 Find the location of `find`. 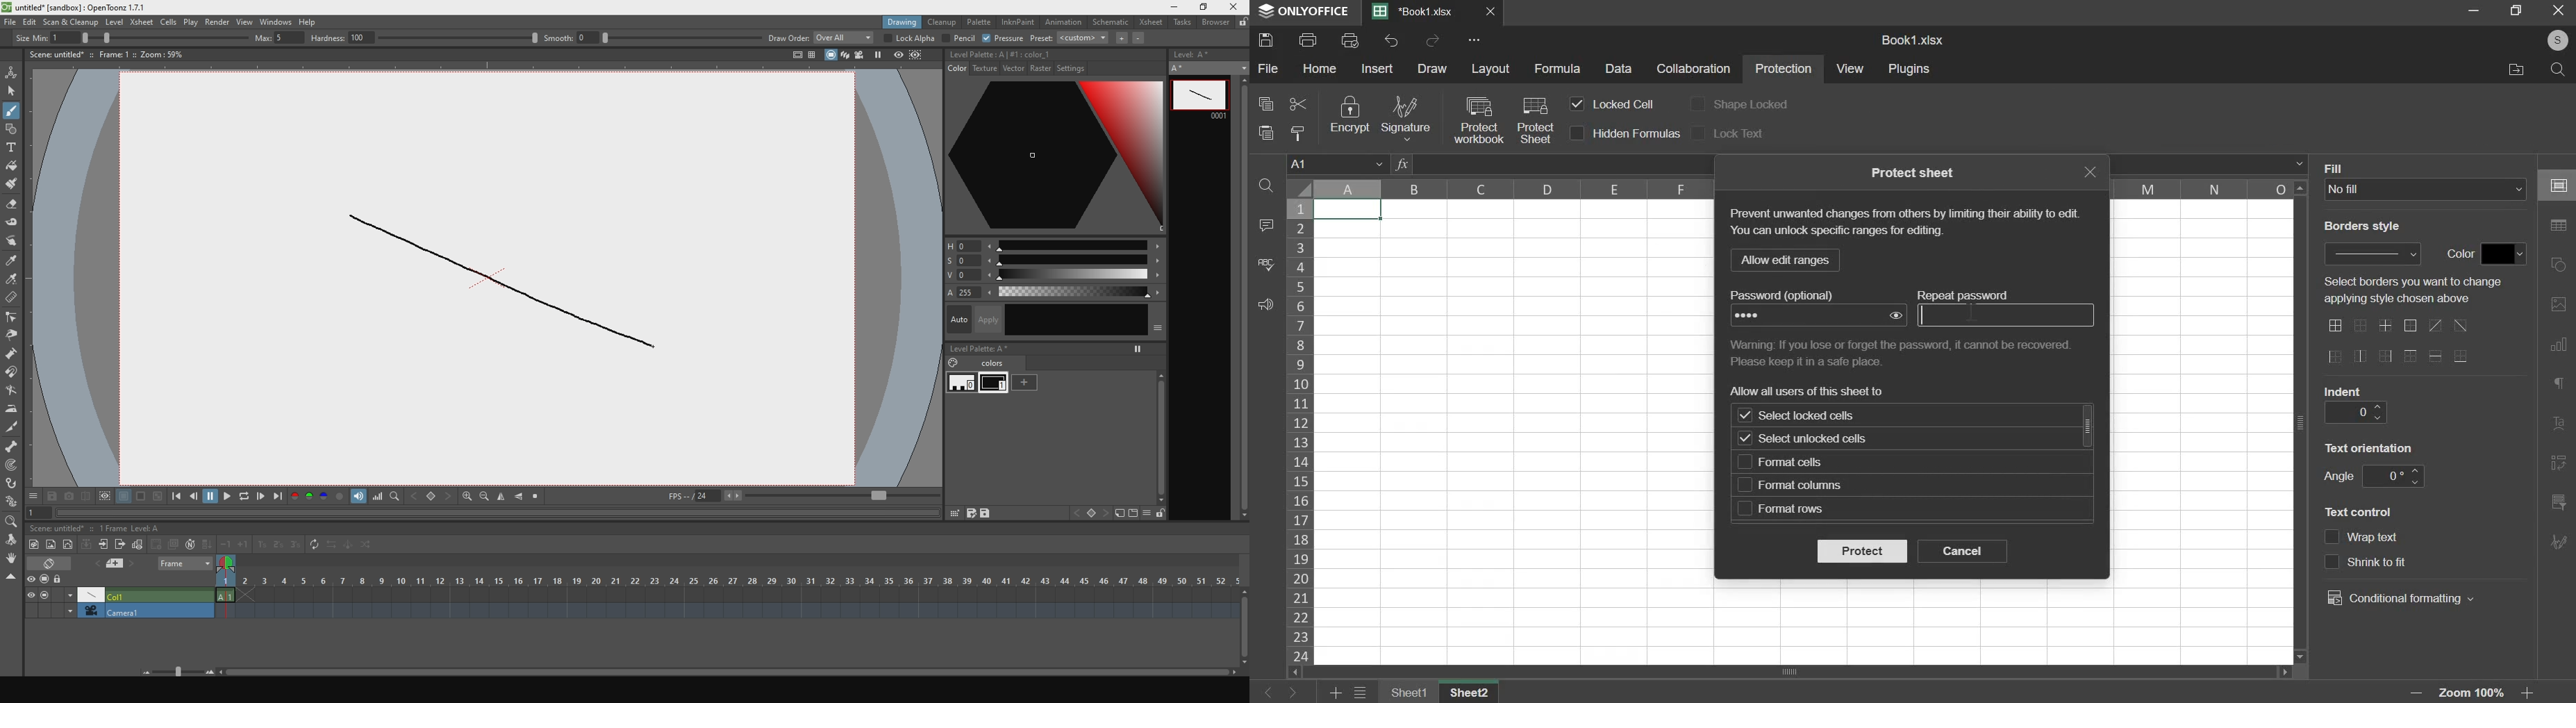

find is located at coordinates (1267, 185).